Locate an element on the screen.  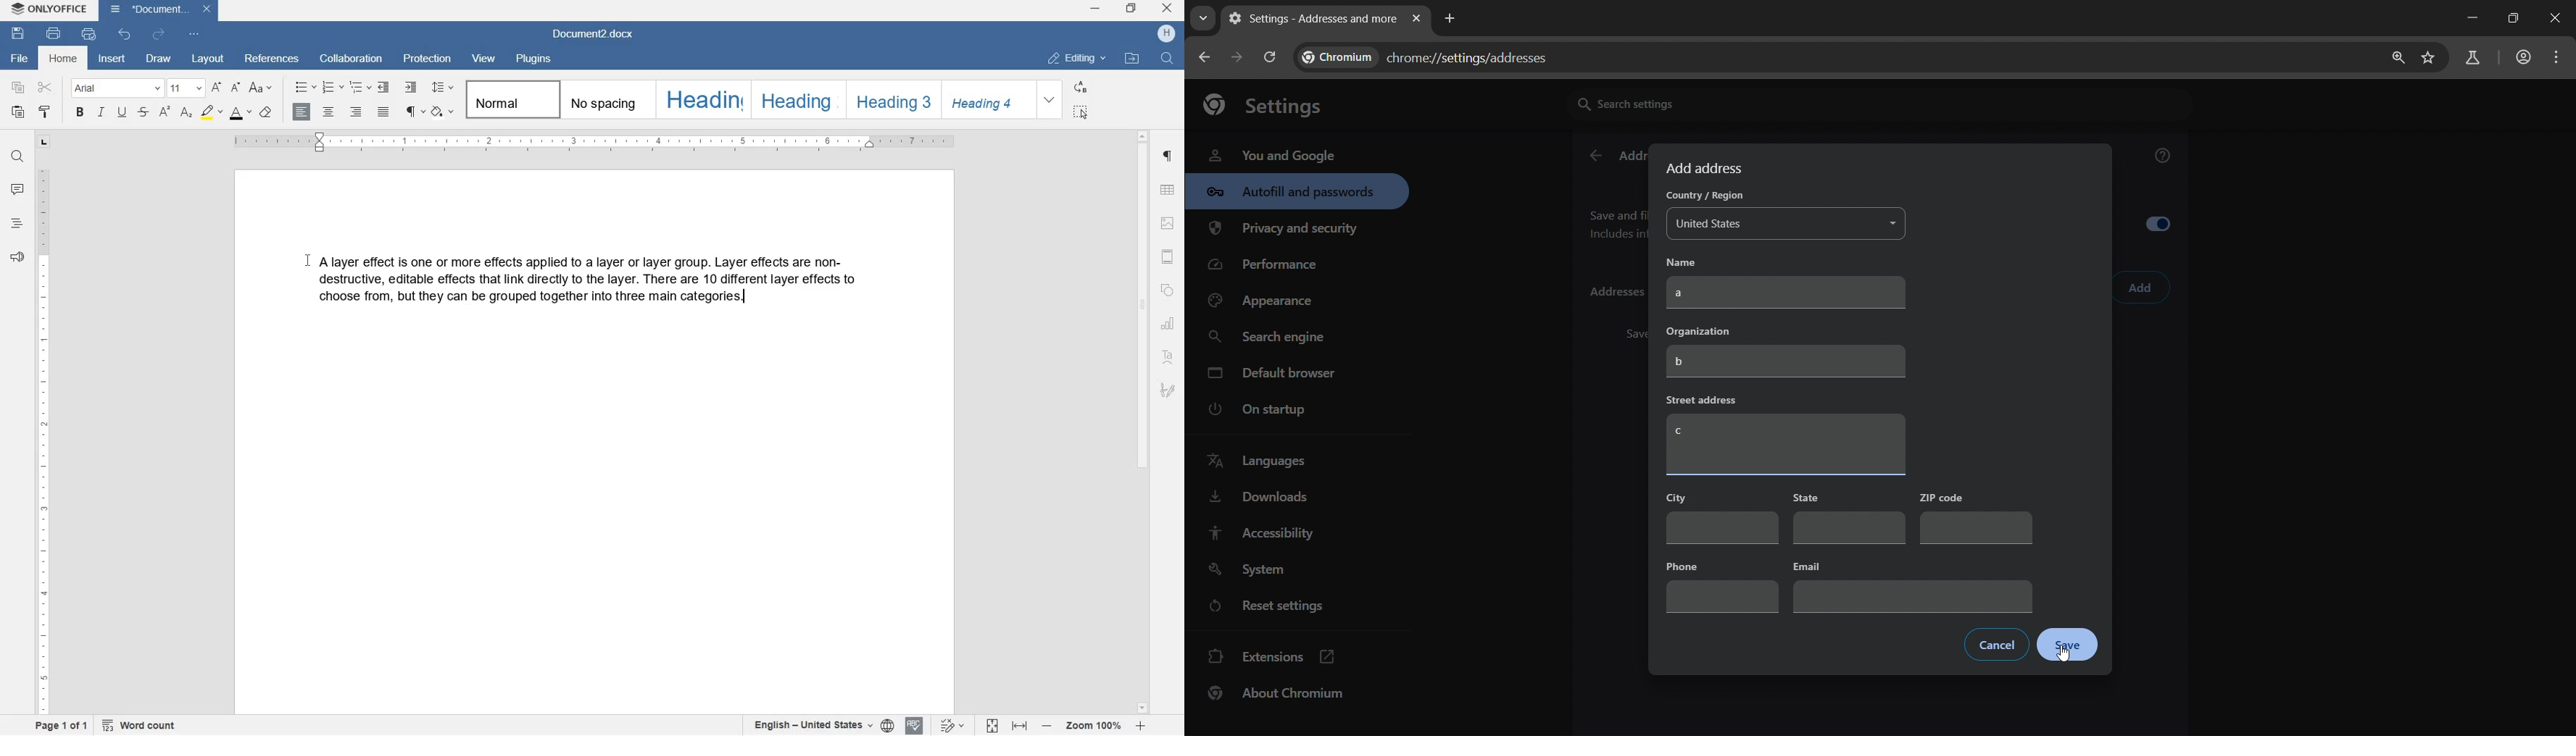
go back one page is located at coordinates (1239, 57).